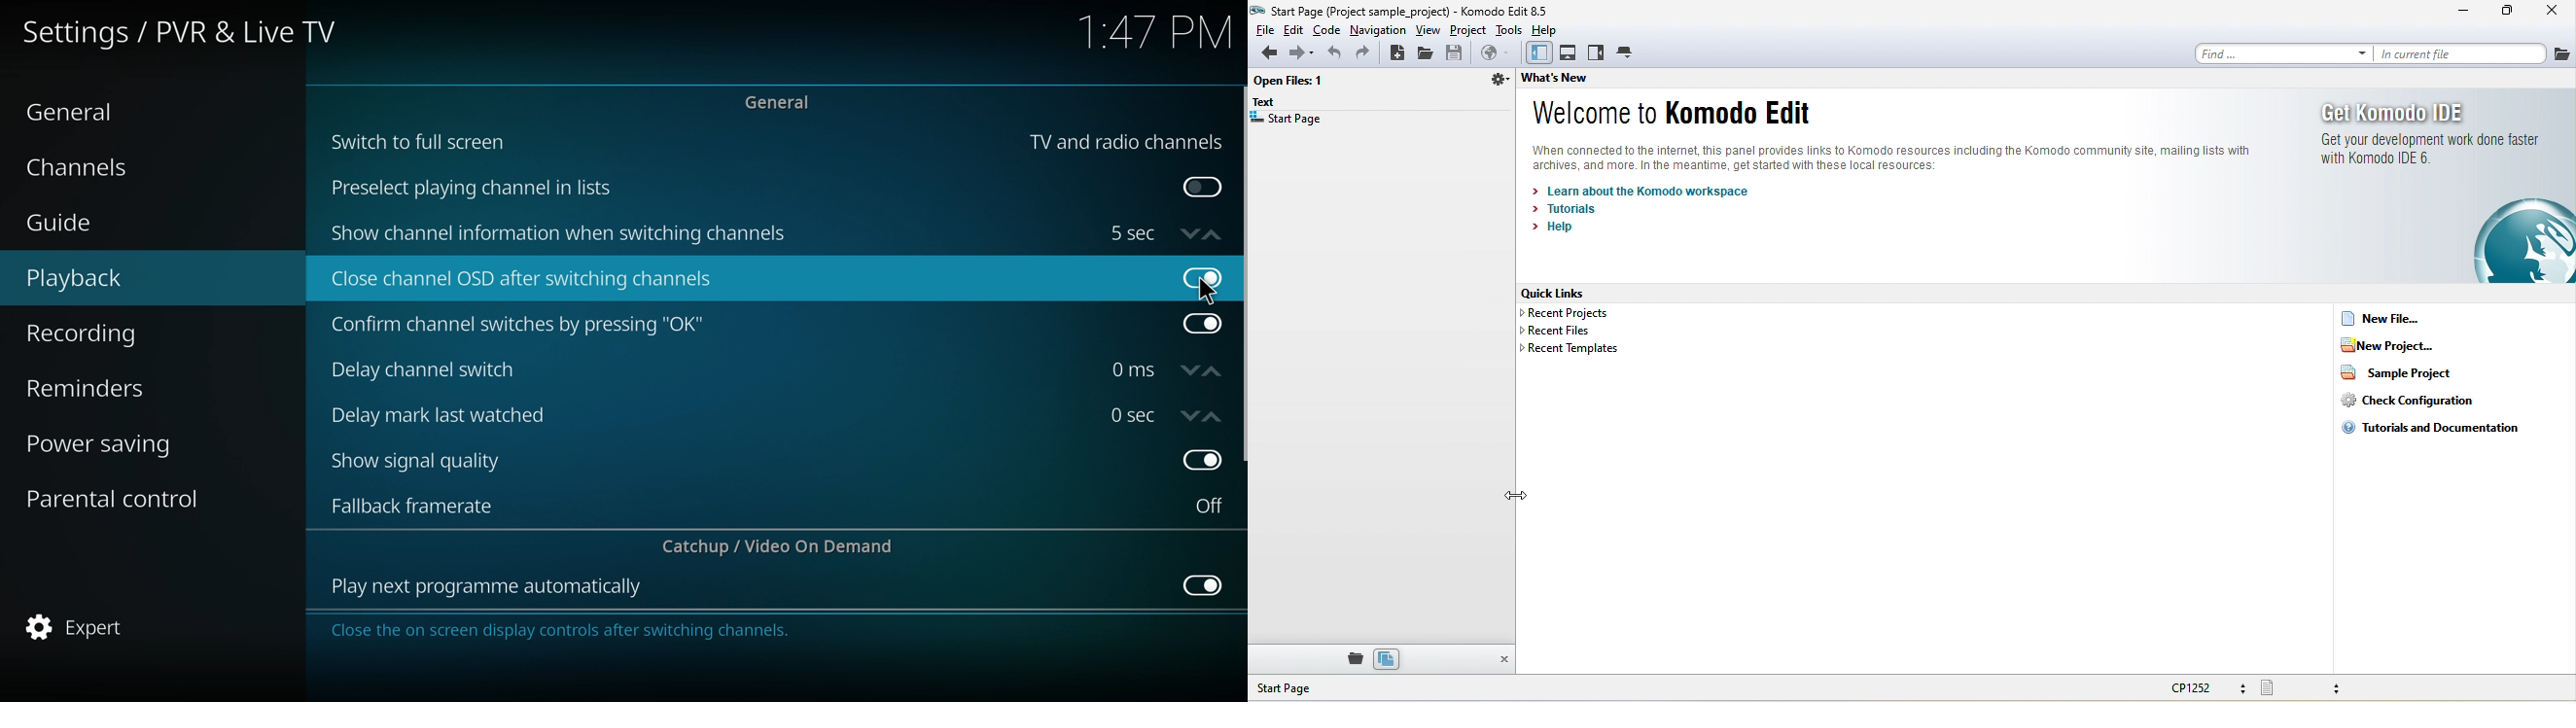  Describe the element at coordinates (488, 588) in the screenshot. I see `play next program automatically` at that location.